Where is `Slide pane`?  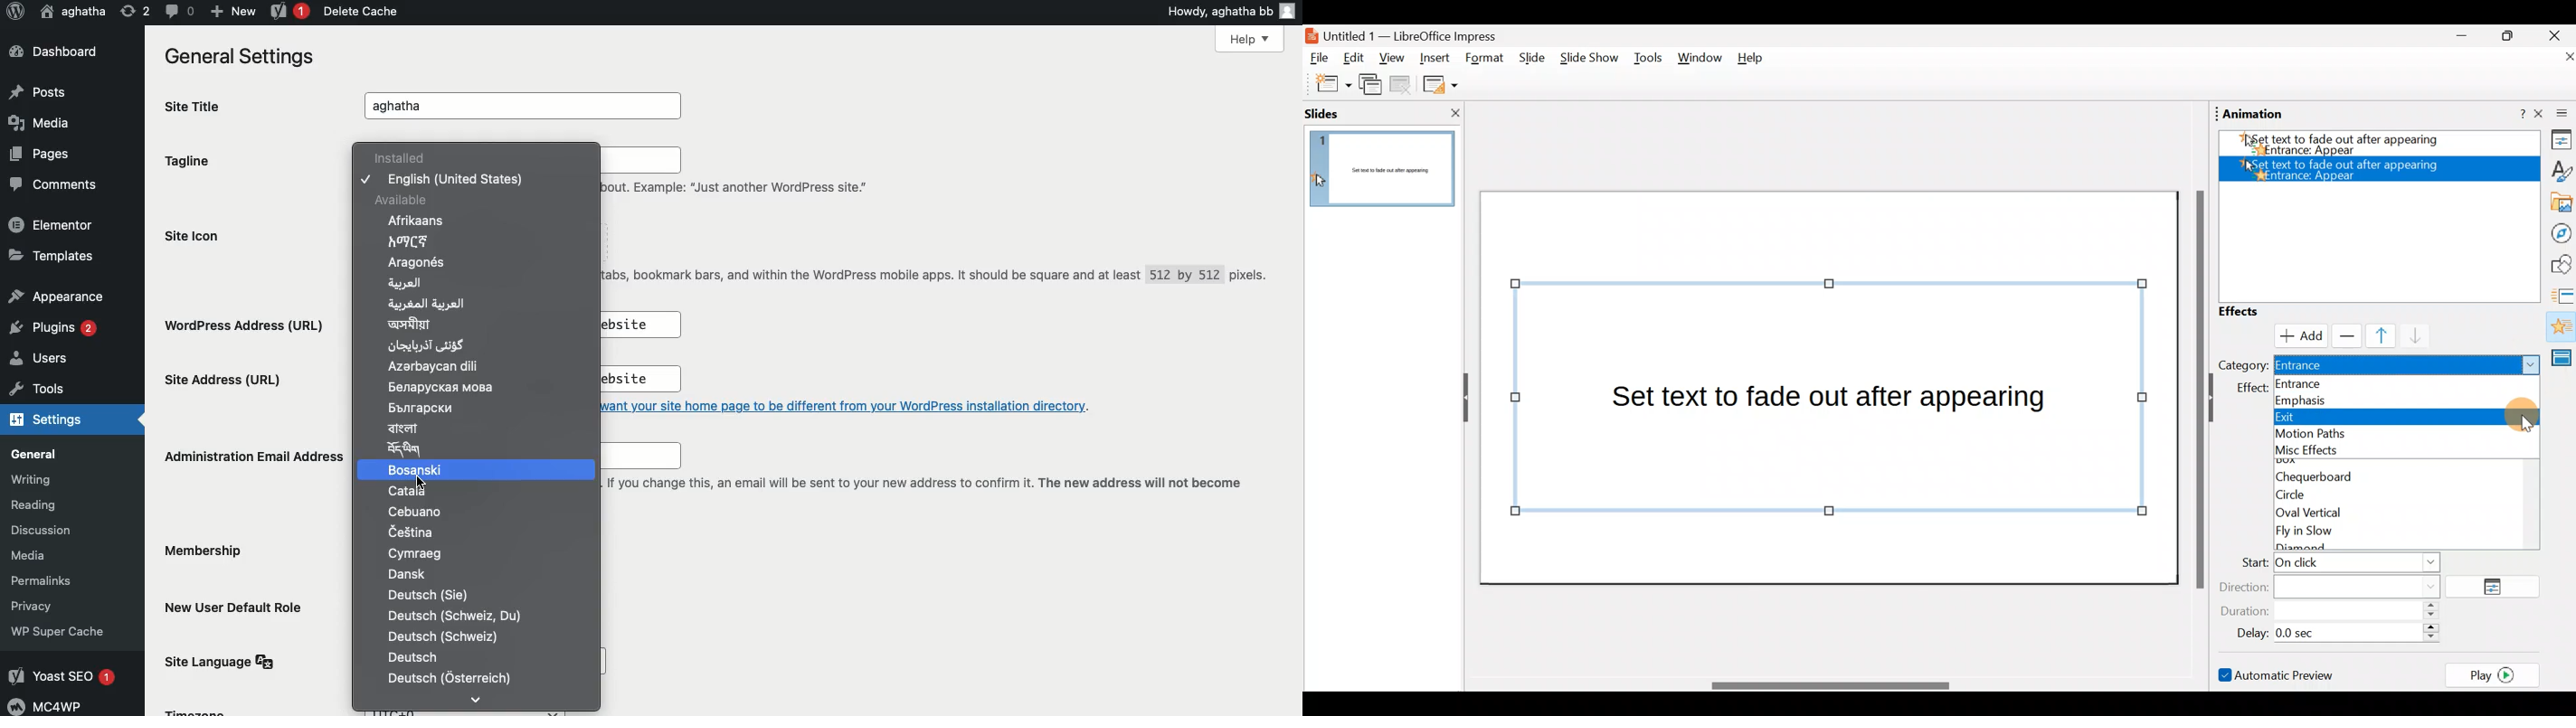 Slide pane is located at coordinates (1383, 168).